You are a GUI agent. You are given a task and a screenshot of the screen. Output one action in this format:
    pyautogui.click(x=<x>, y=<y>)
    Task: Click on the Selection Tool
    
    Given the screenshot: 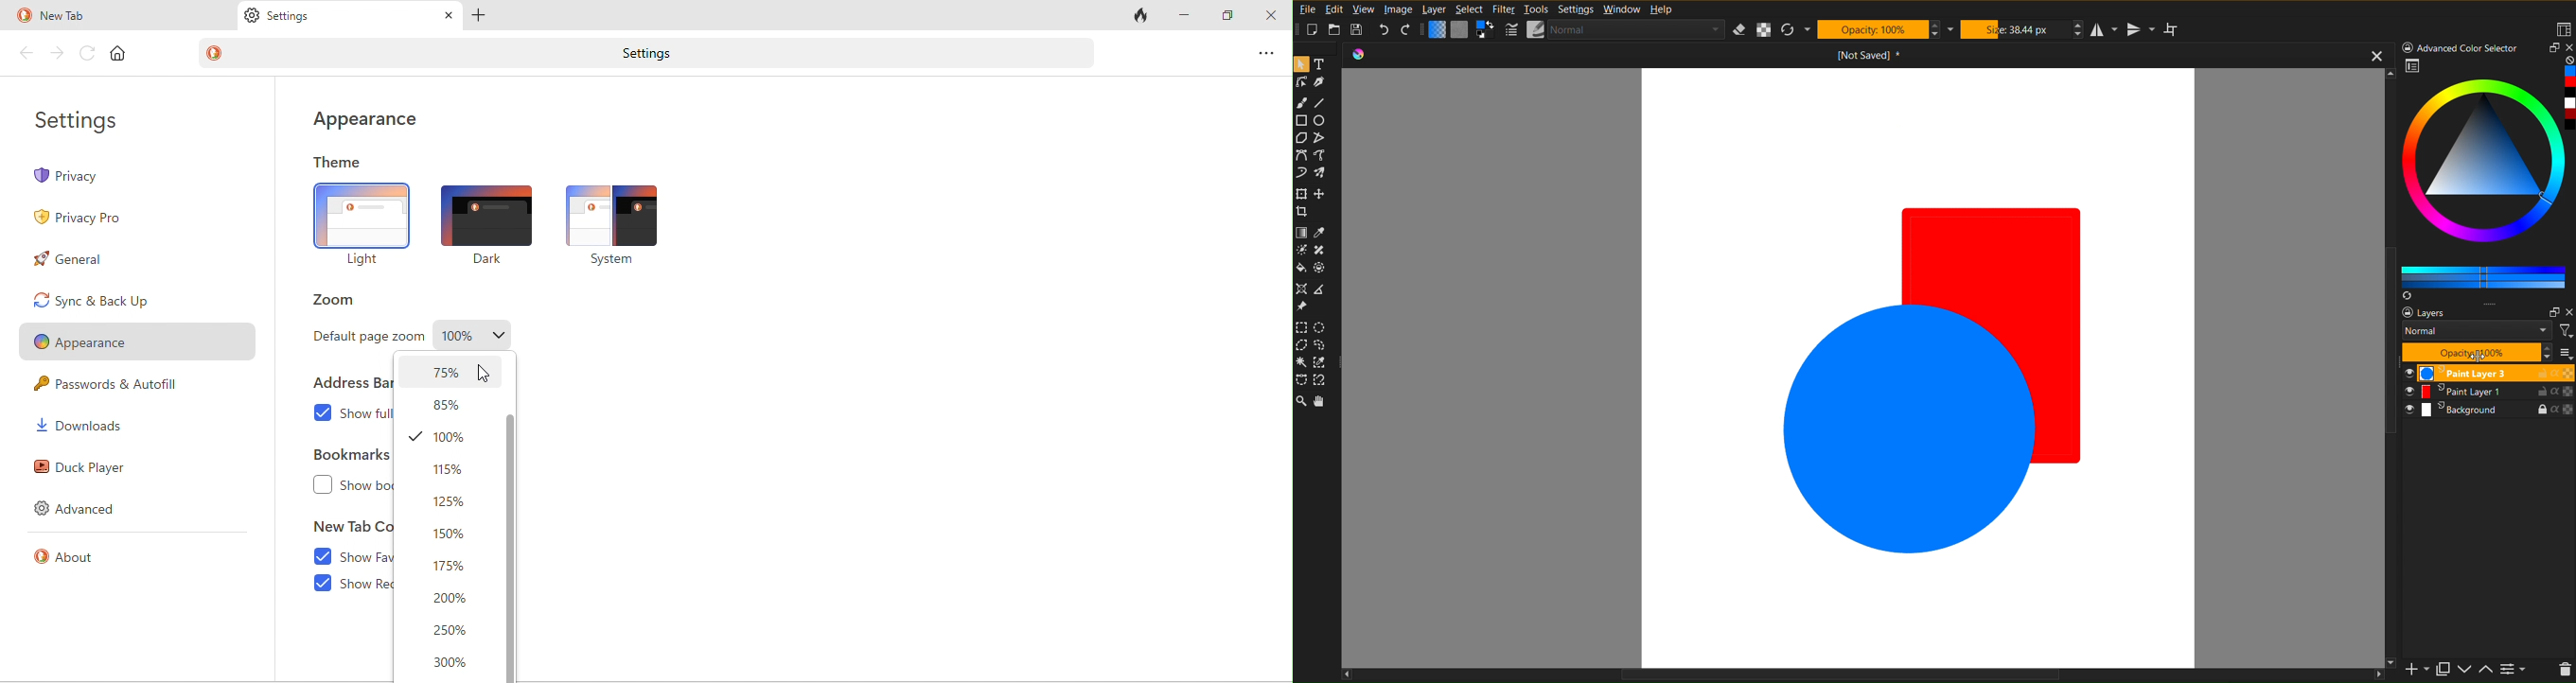 What is the action you would take?
    pyautogui.click(x=1301, y=327)
    